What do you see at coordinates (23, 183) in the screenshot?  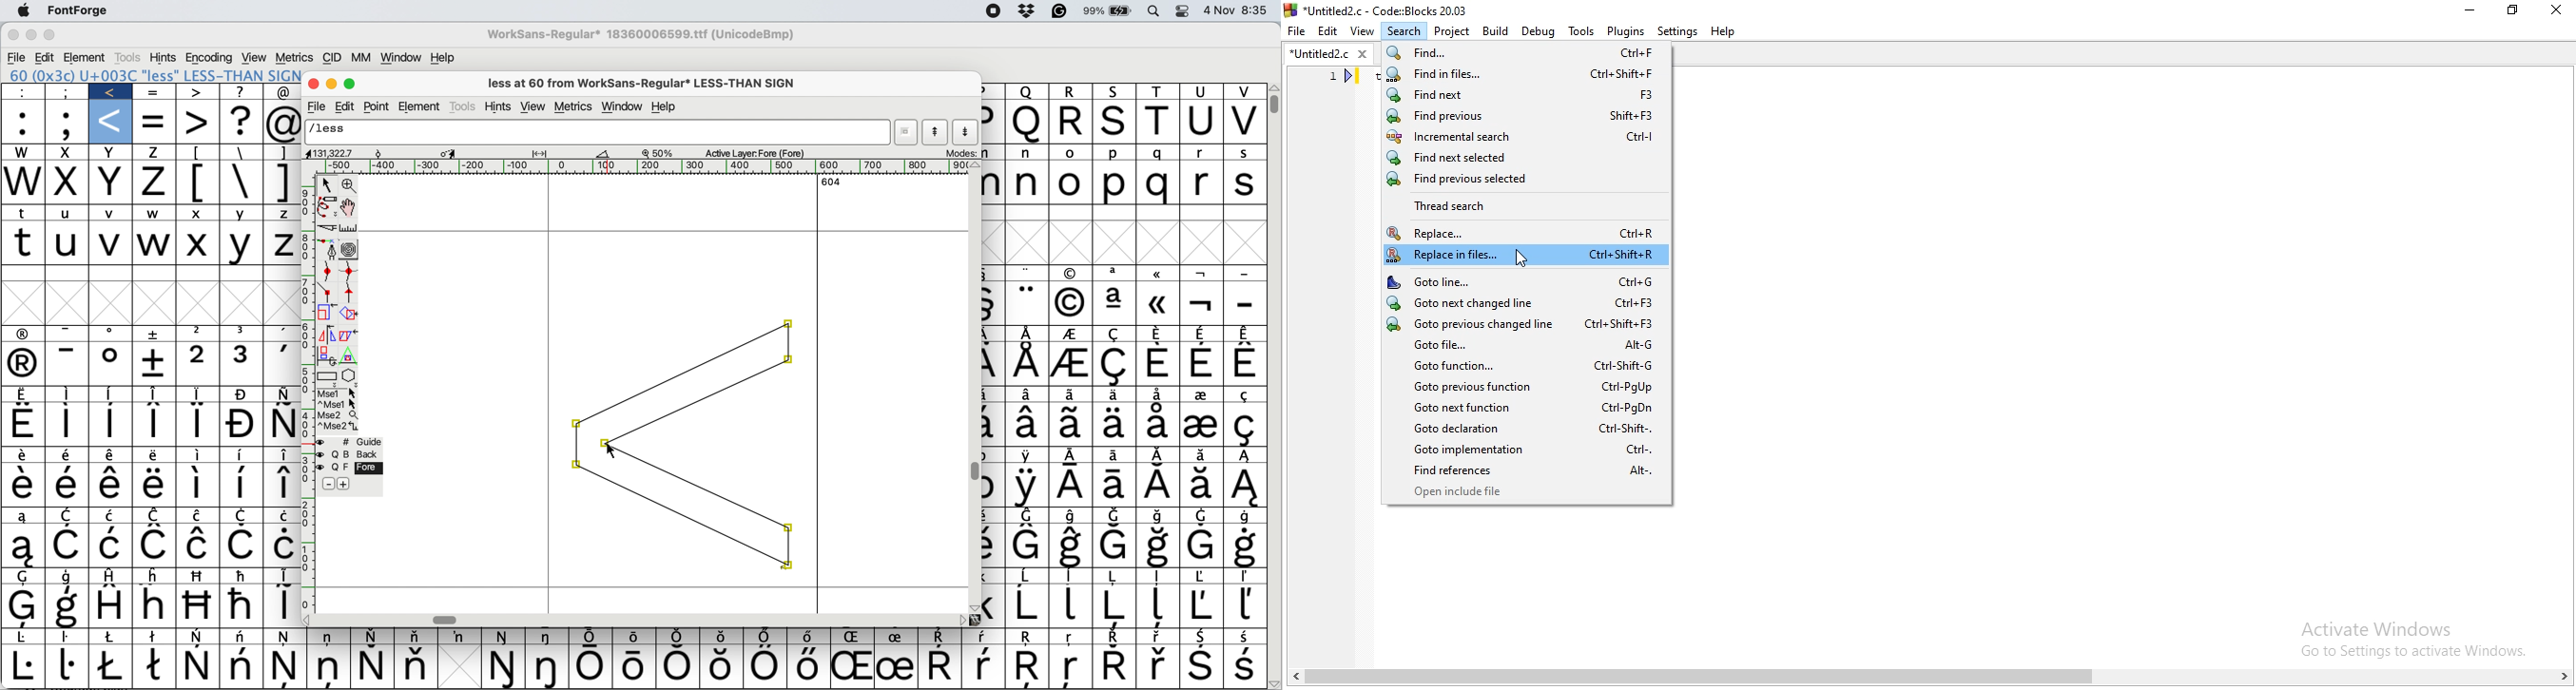 I see `w` at bounding box center [23, 183].